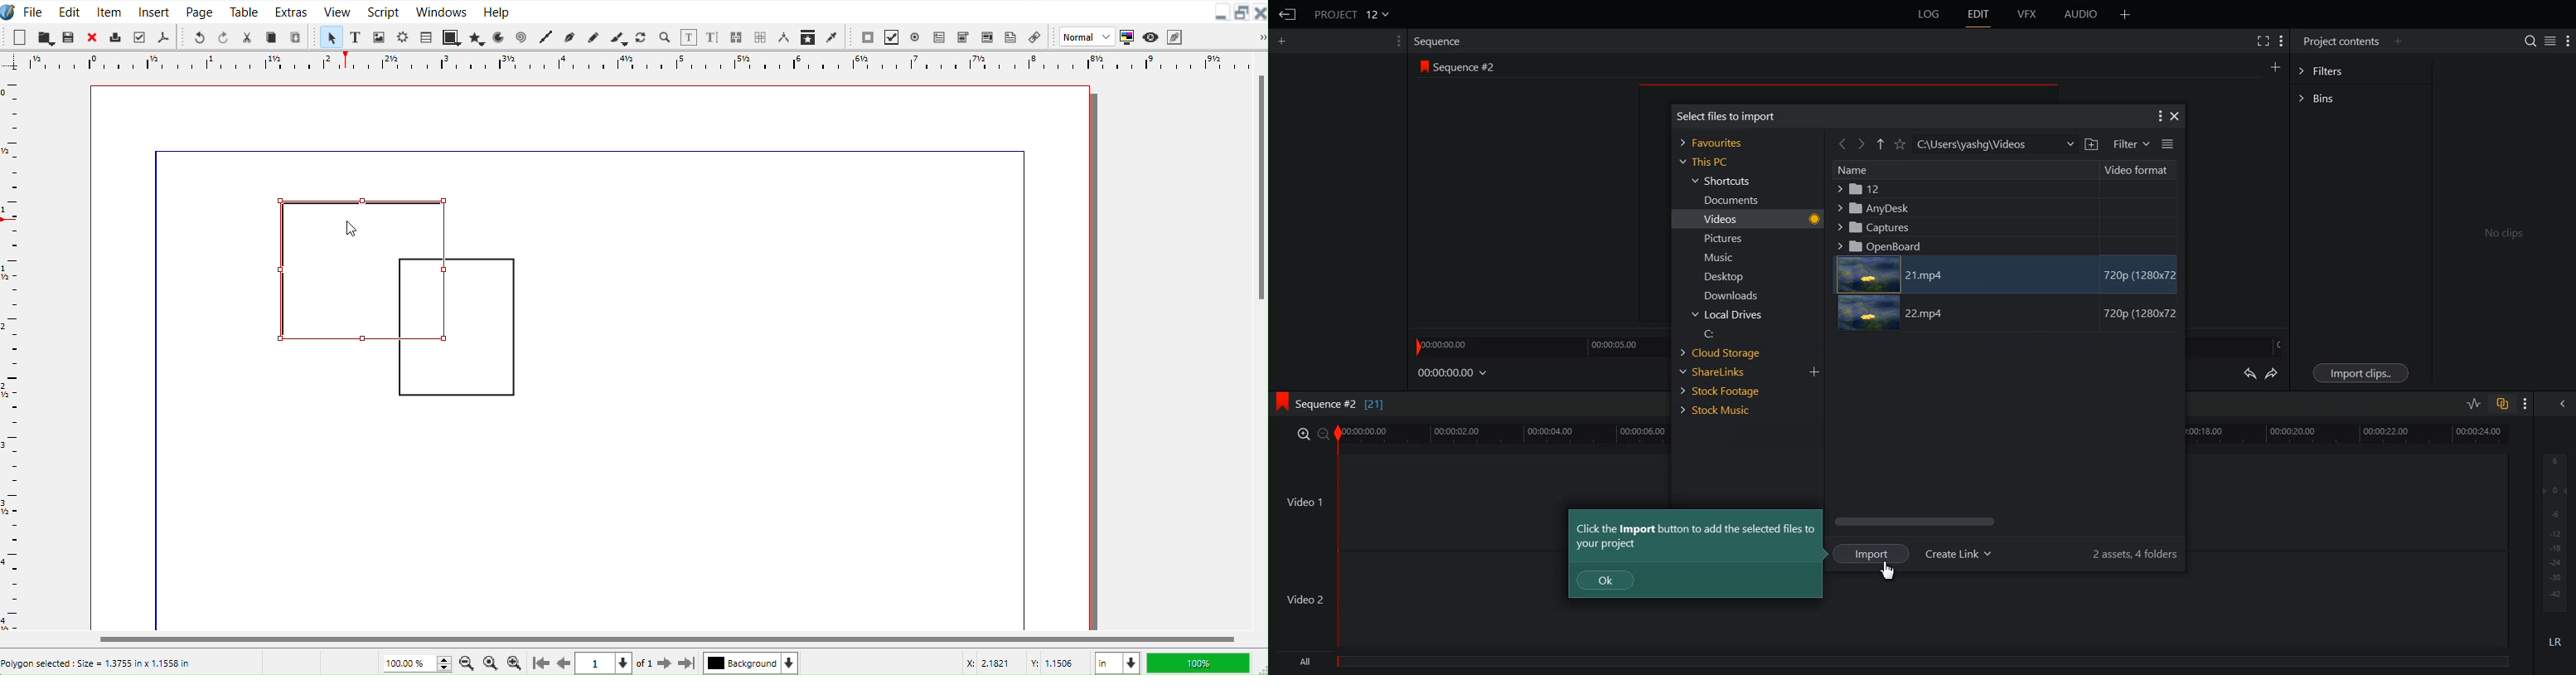  What do you see at coordinates (1453, 373) in the screenshot?
I see `00:00:00.00` at bounding box center [1453, 373].